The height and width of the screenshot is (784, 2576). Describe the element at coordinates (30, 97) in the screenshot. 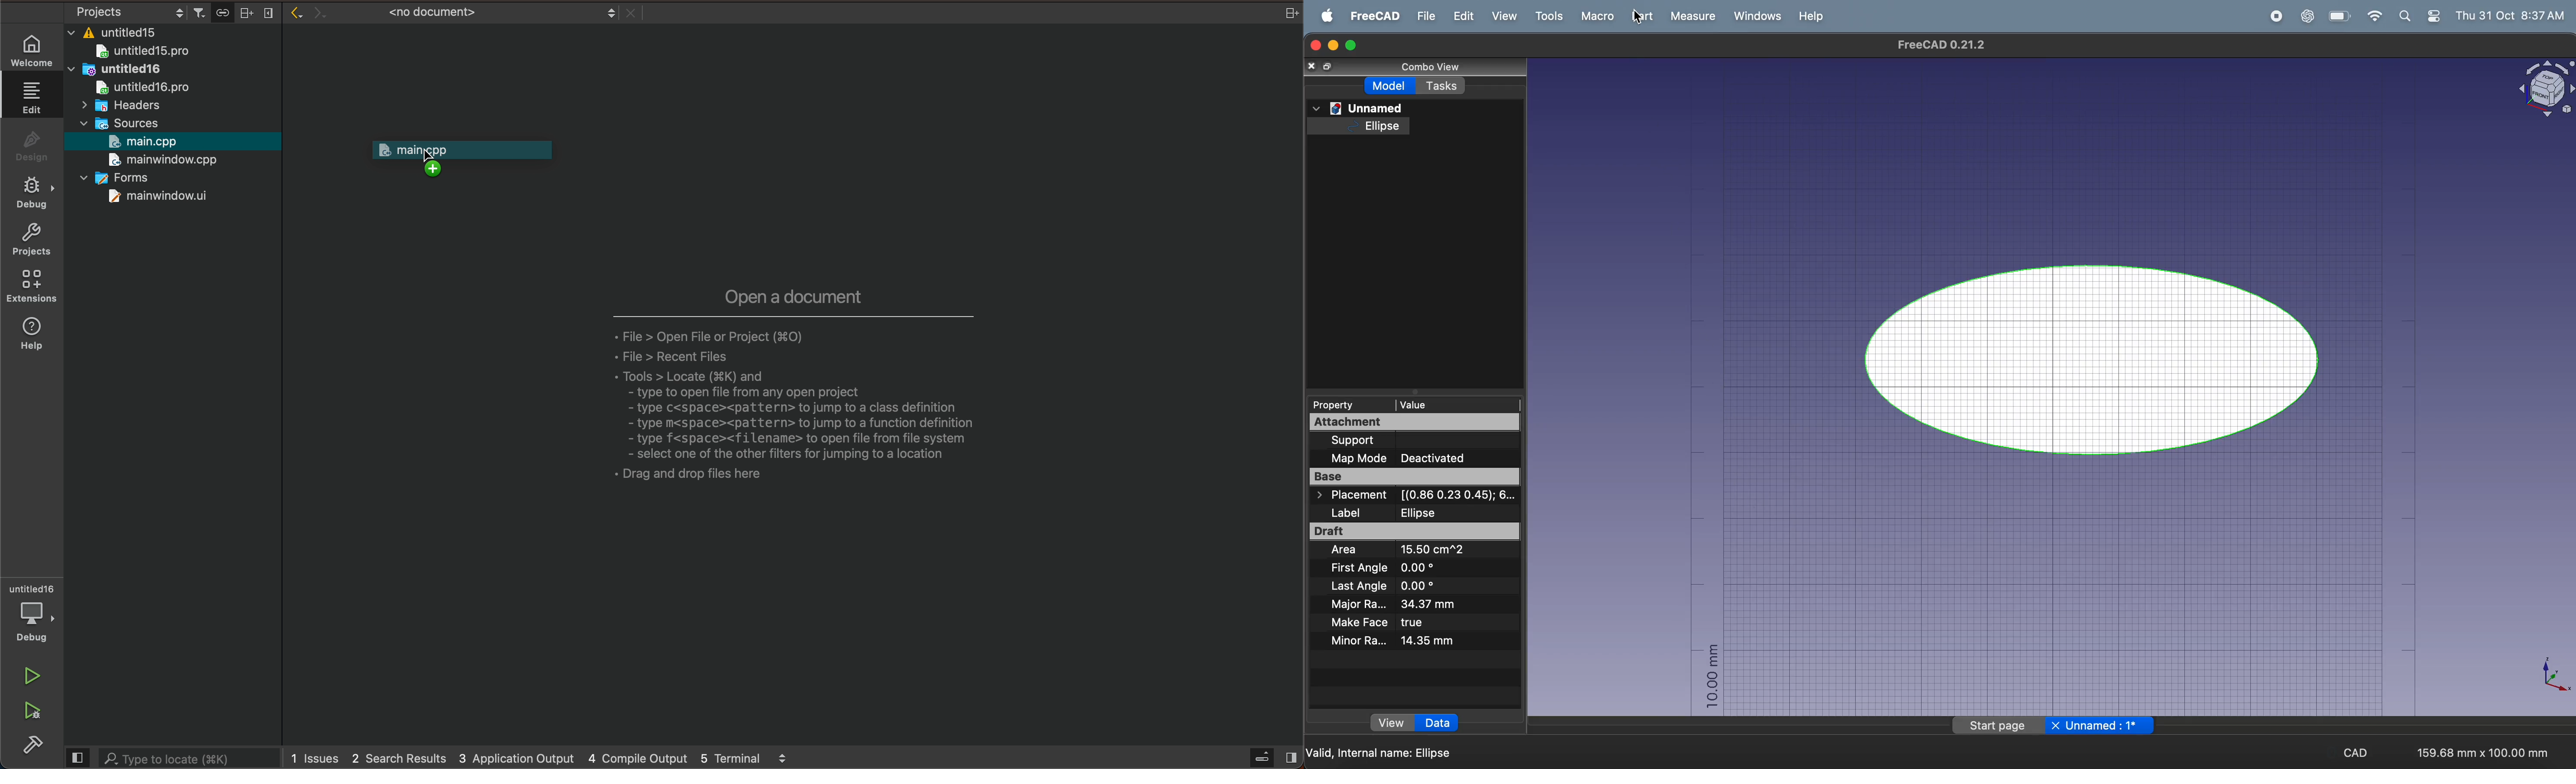

I see `edit` at that location.